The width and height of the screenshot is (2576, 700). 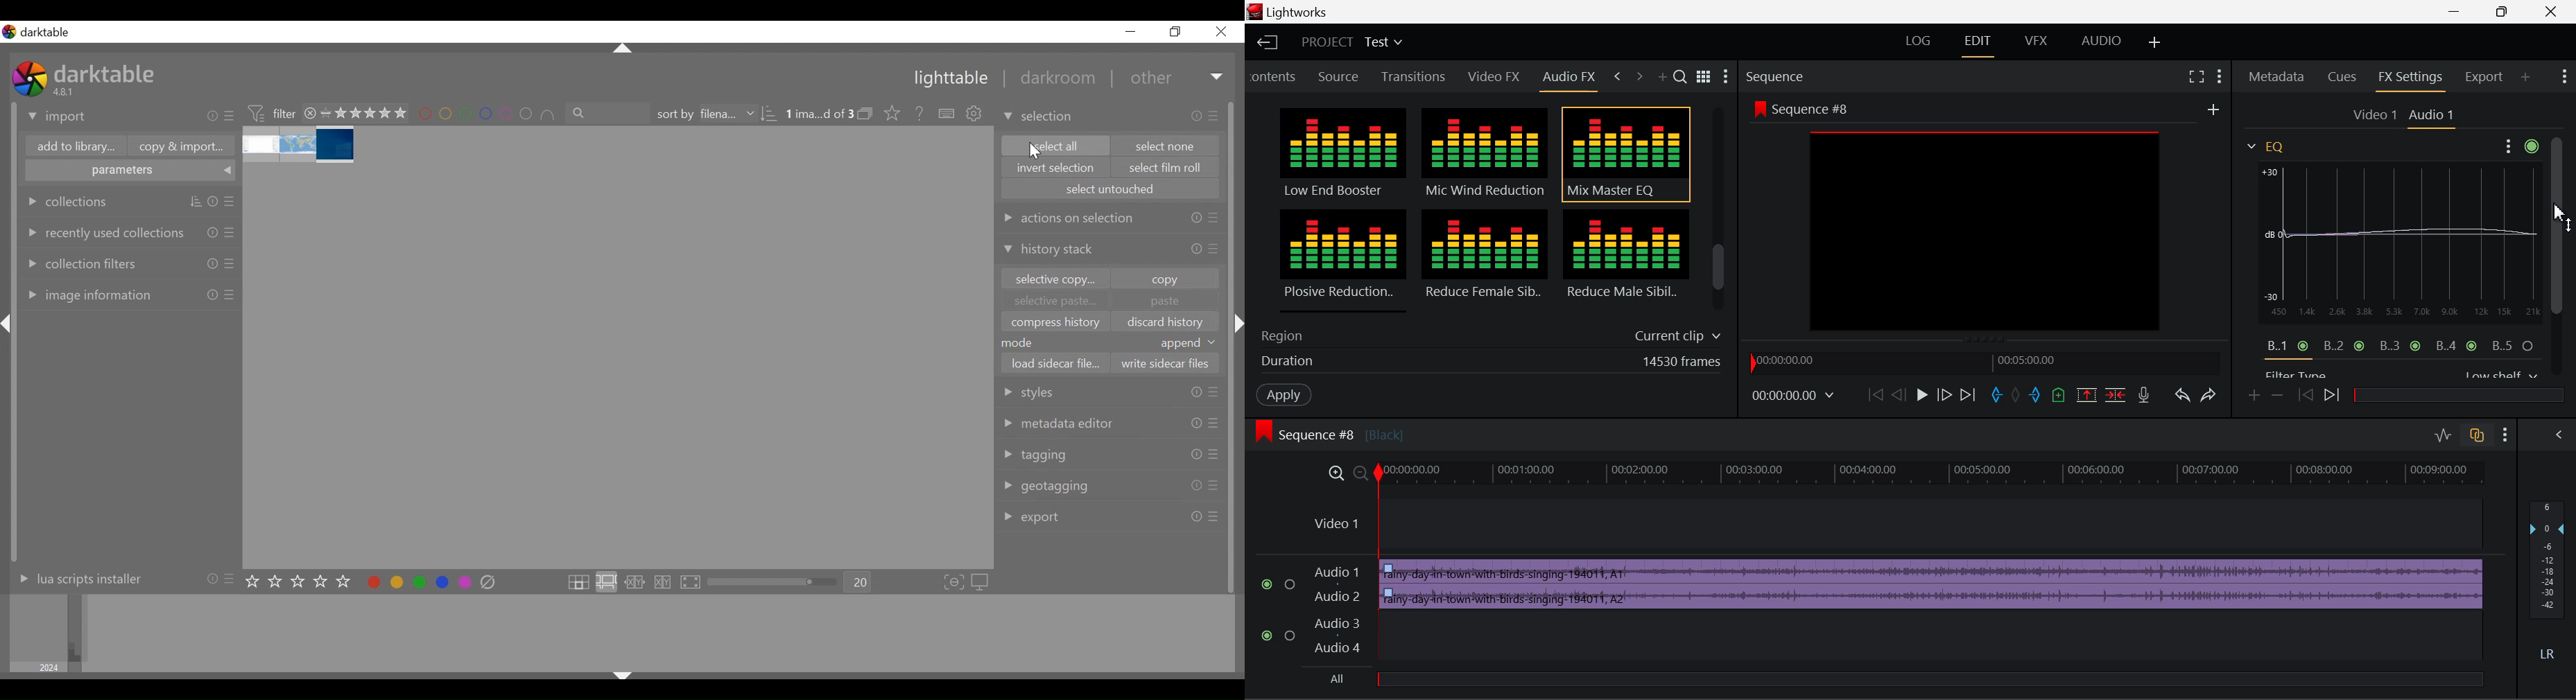 What do you see at coordinates (1196, 218) in the screenshot?
I see `info` at bounding box center [1196, 218].